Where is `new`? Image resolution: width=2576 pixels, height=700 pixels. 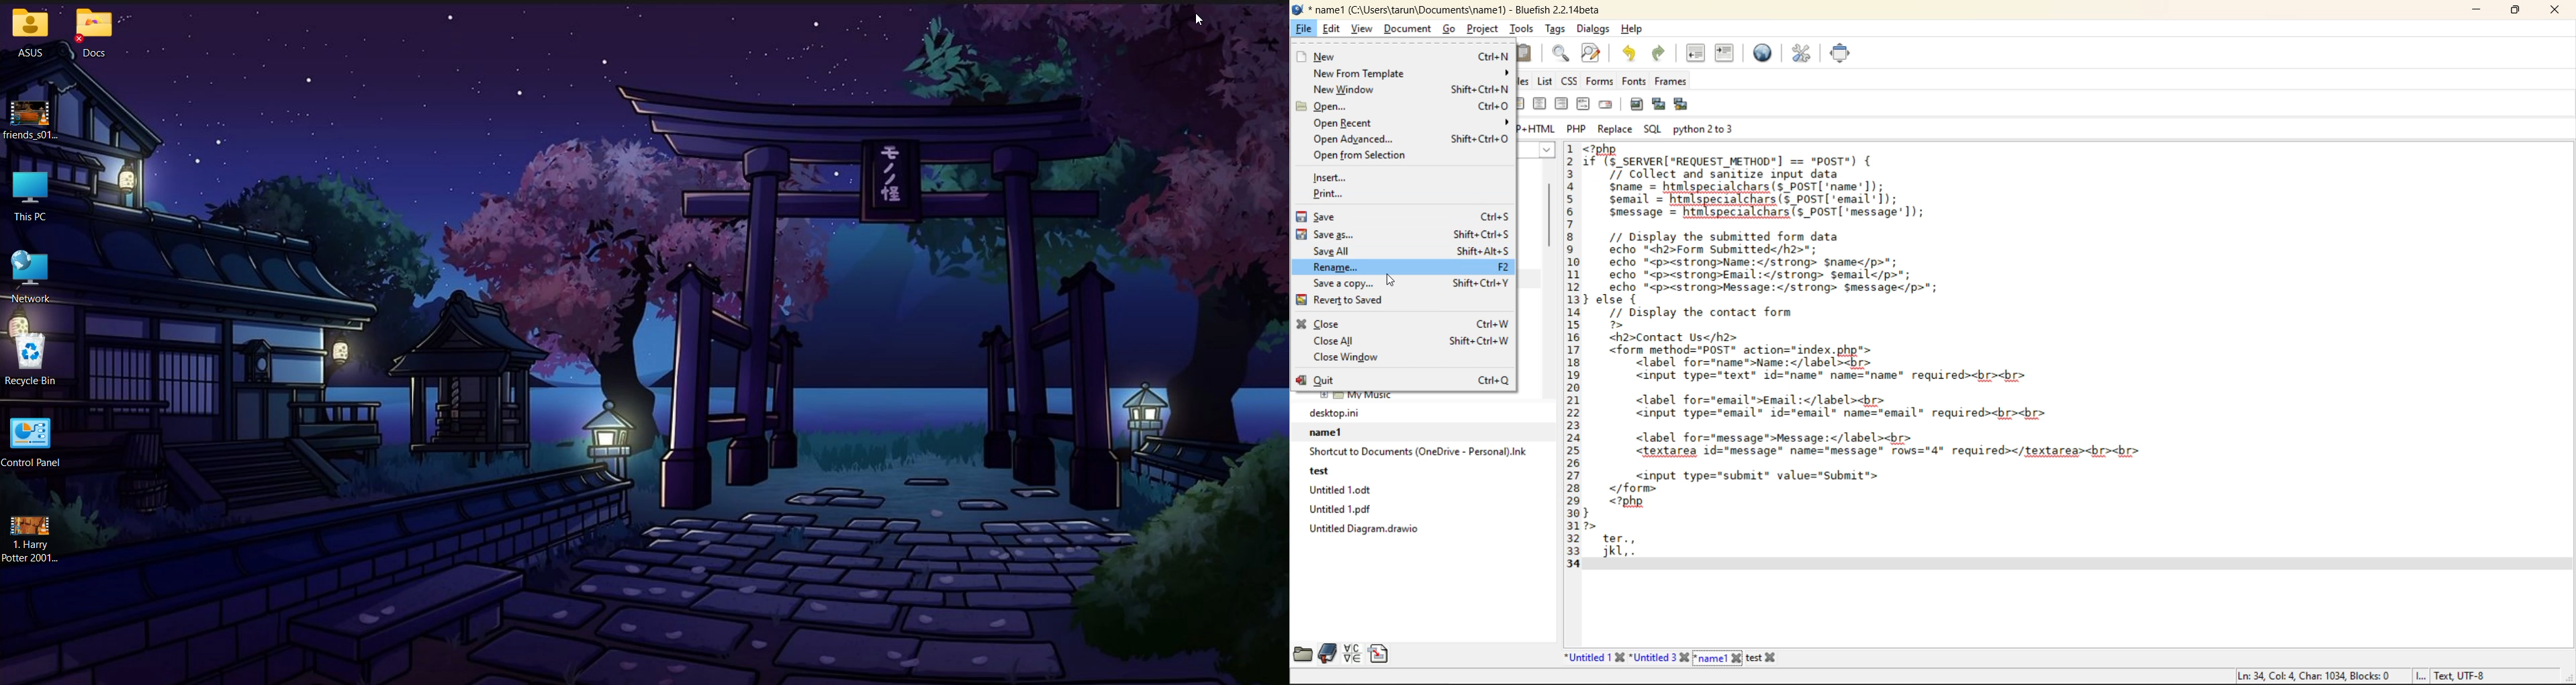 new is located at coordinates (1401, 56).